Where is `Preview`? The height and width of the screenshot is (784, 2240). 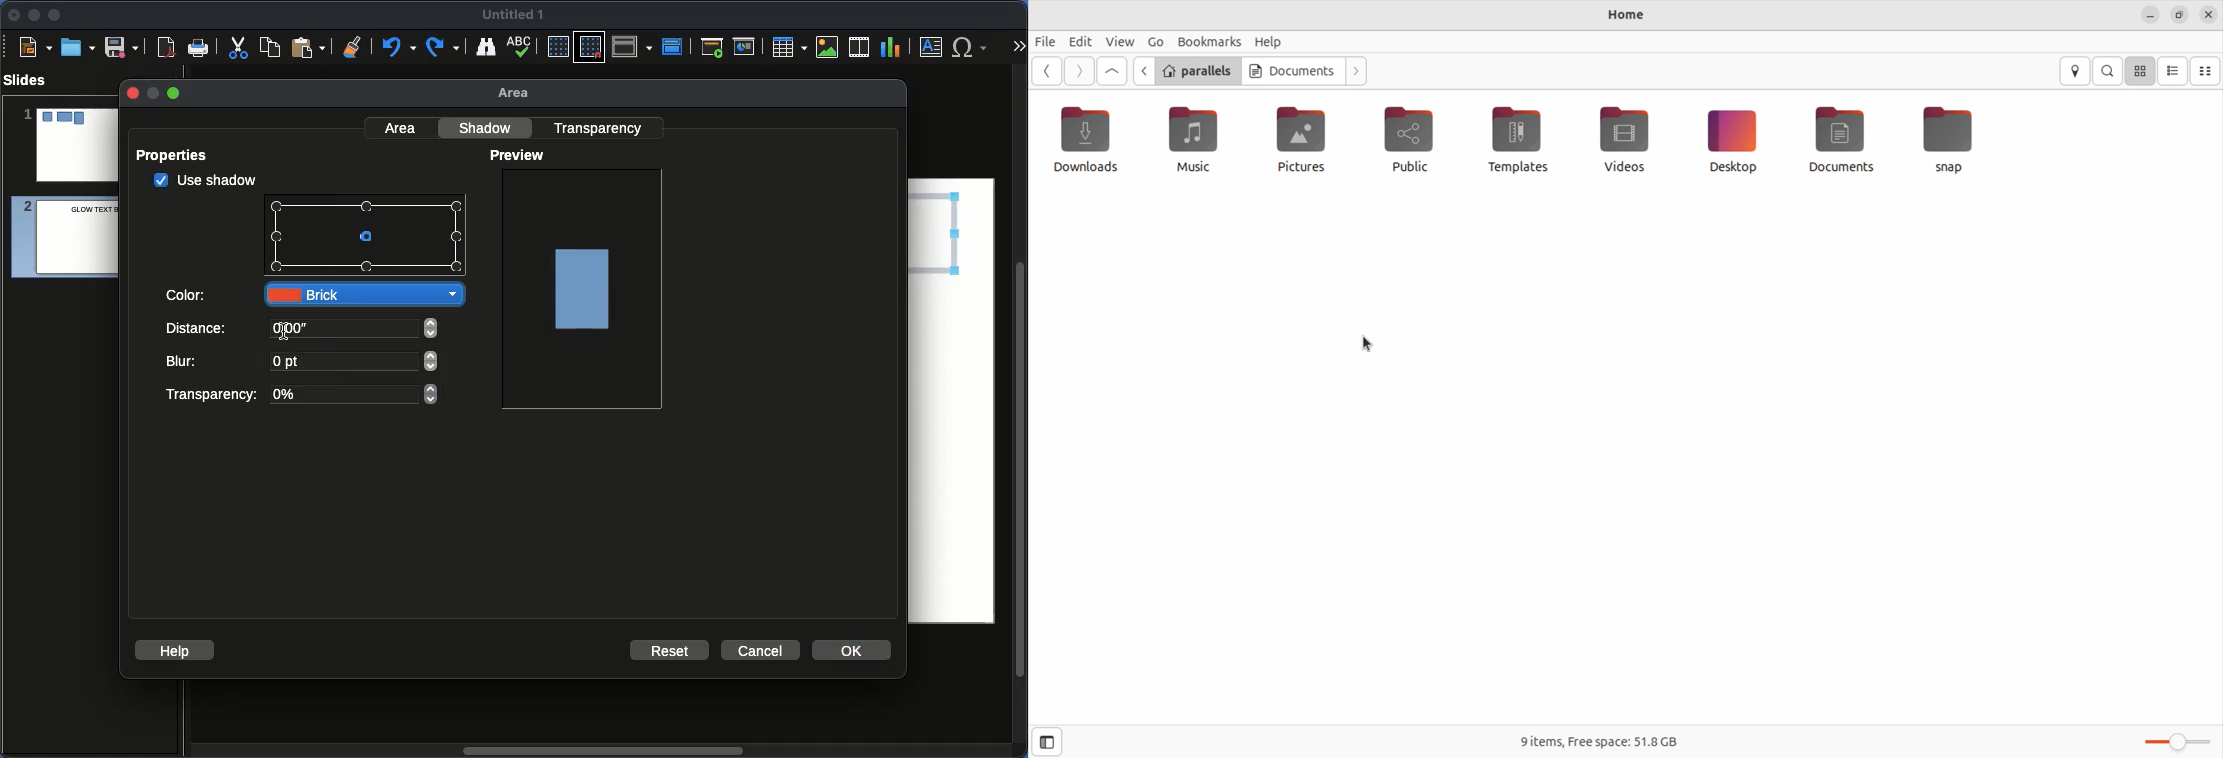 Preview is located at coordinates (520, 156).